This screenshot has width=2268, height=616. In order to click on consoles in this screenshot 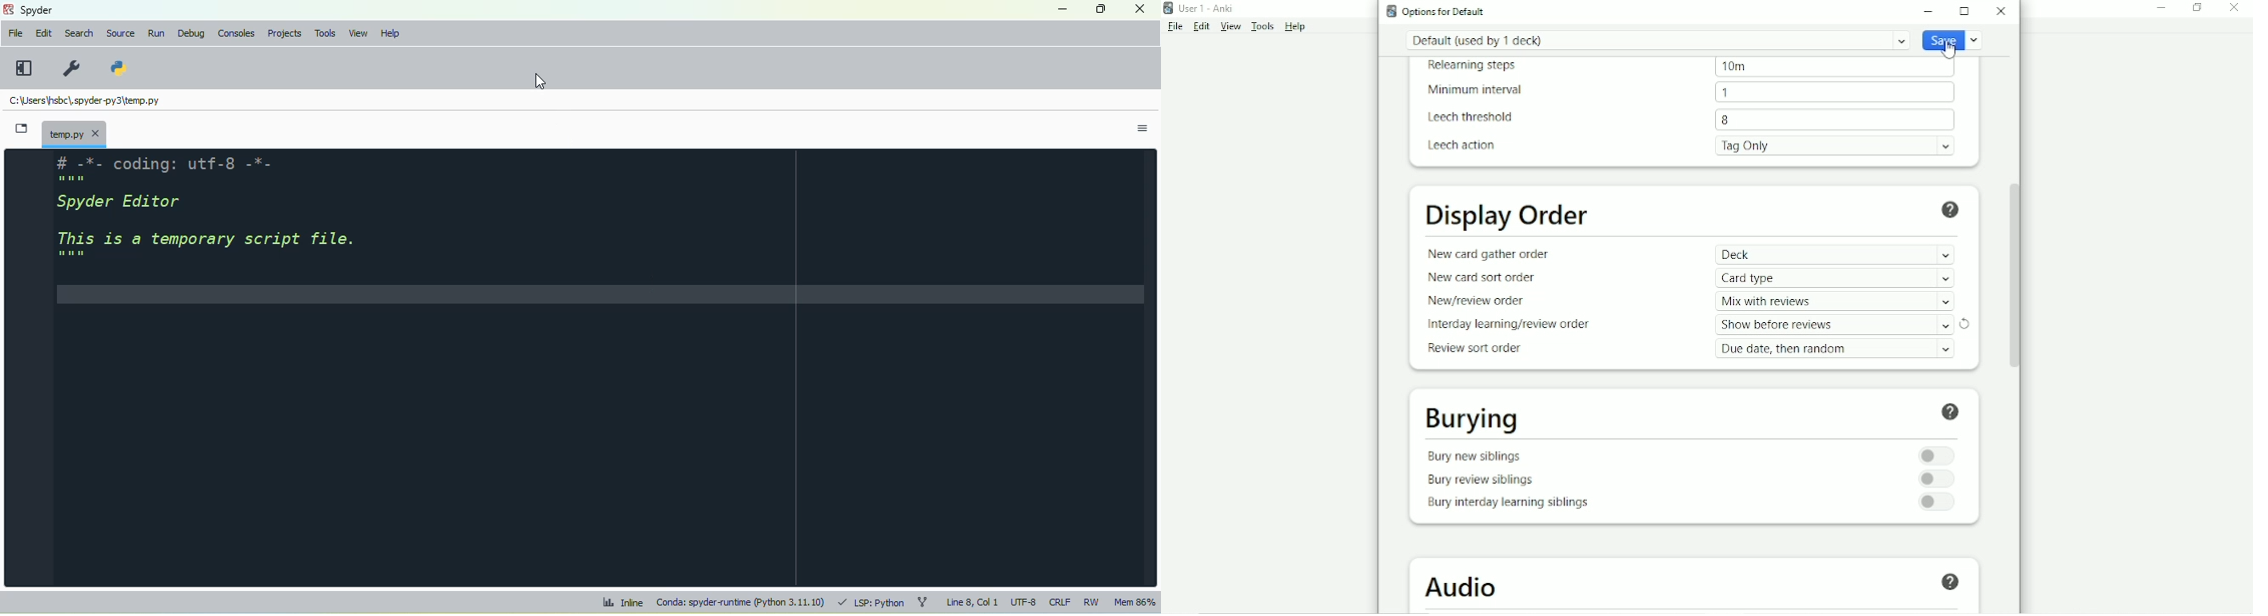, I will do `click(237, 33)`.